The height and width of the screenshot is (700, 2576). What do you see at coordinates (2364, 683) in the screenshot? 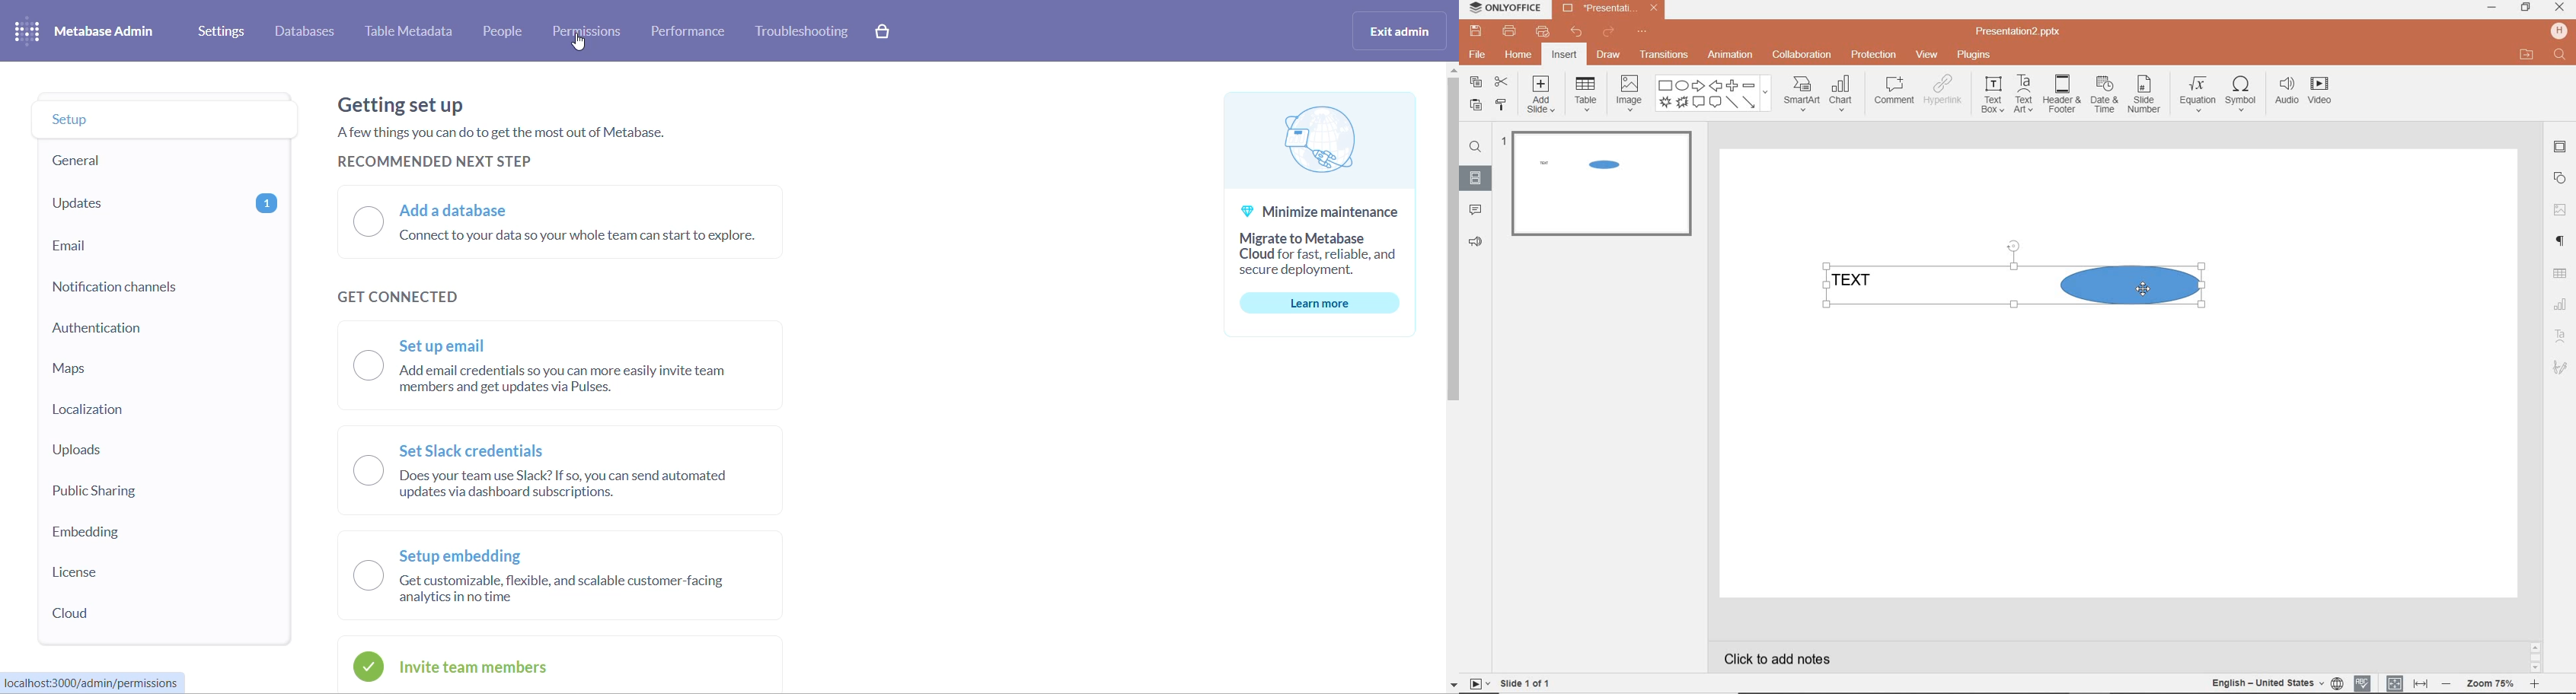
I see `SPELL CHECKING` at bounding box center [2364, 683].